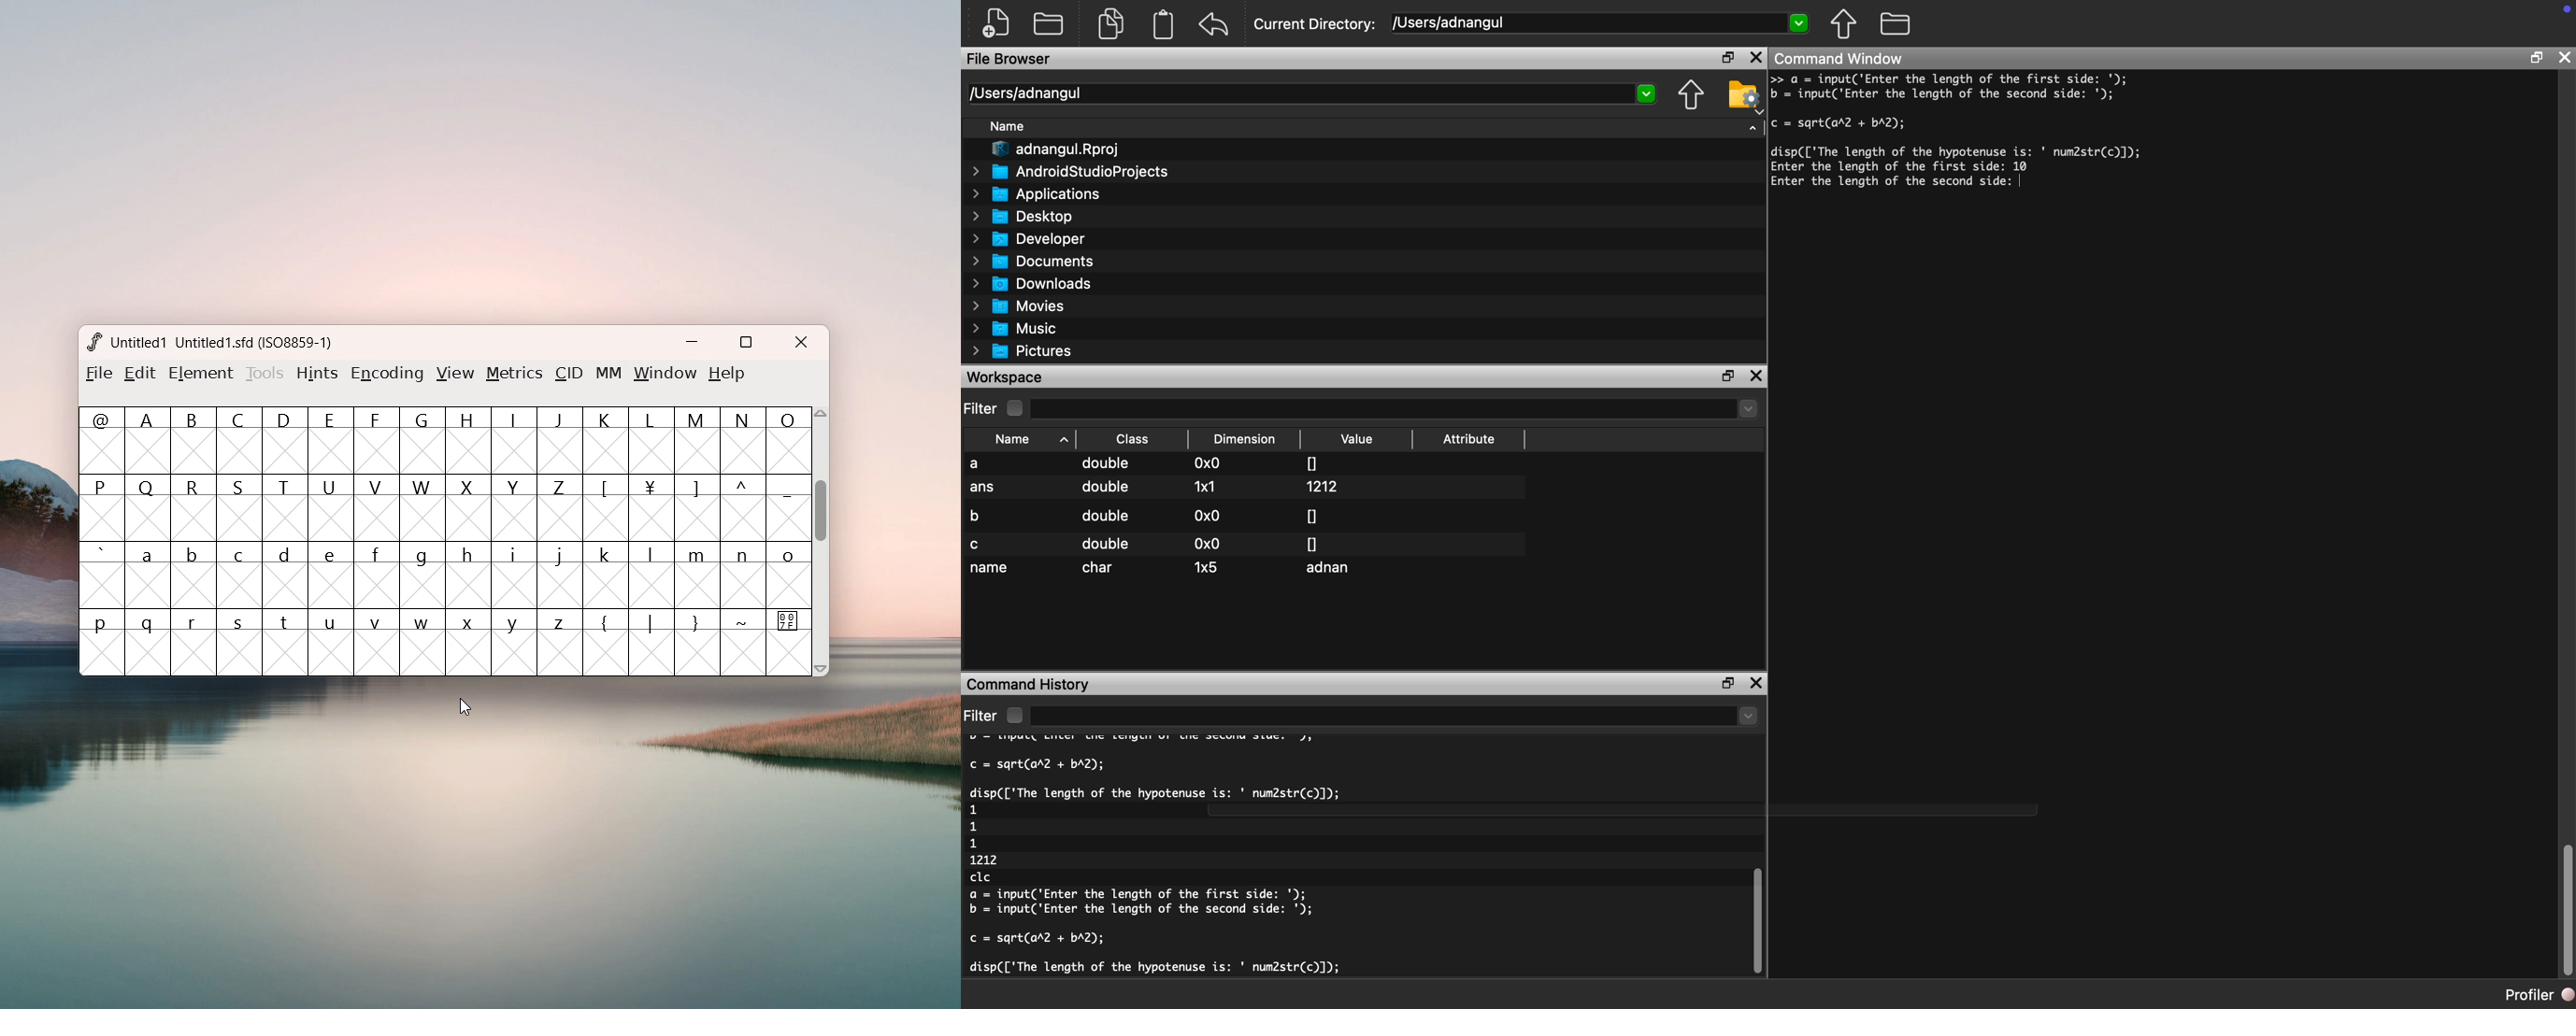  Describe the element at coordinates (149, 576) in the screenshot. I see `a` at that location.